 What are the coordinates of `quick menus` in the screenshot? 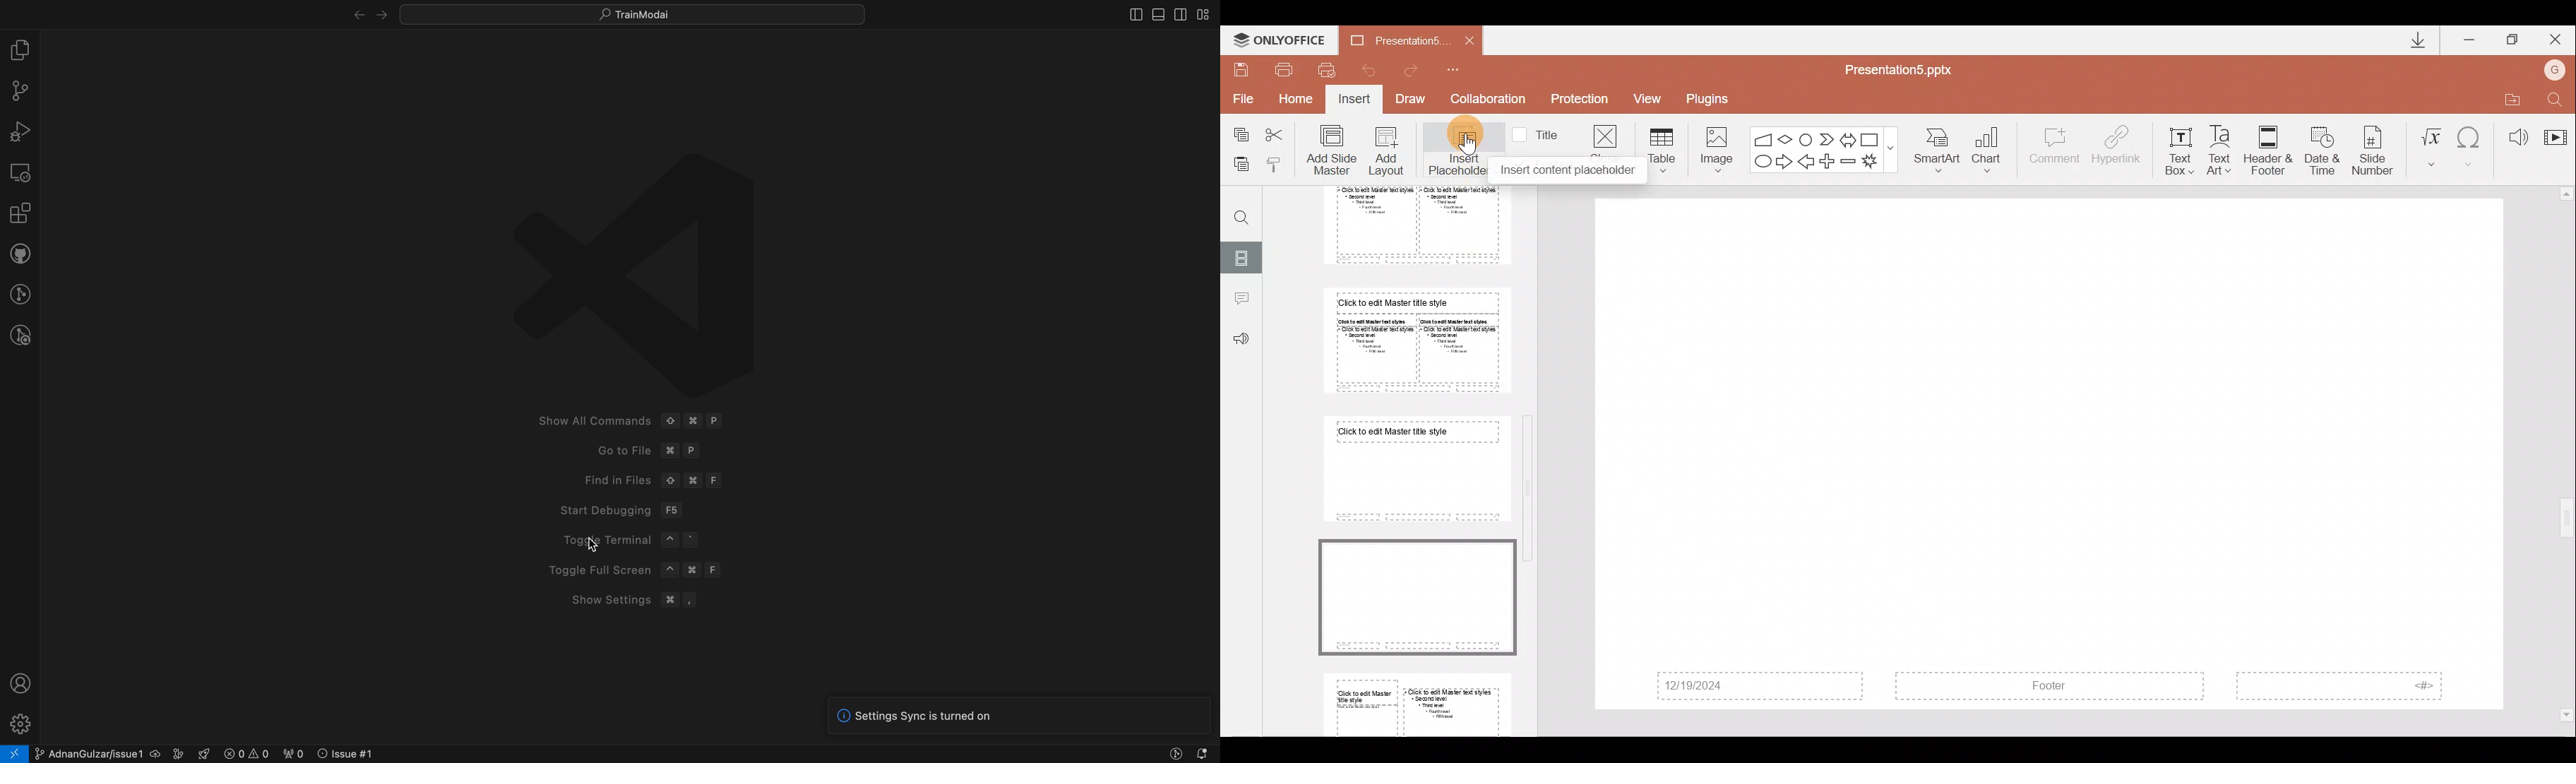 It's located at (630, 13).